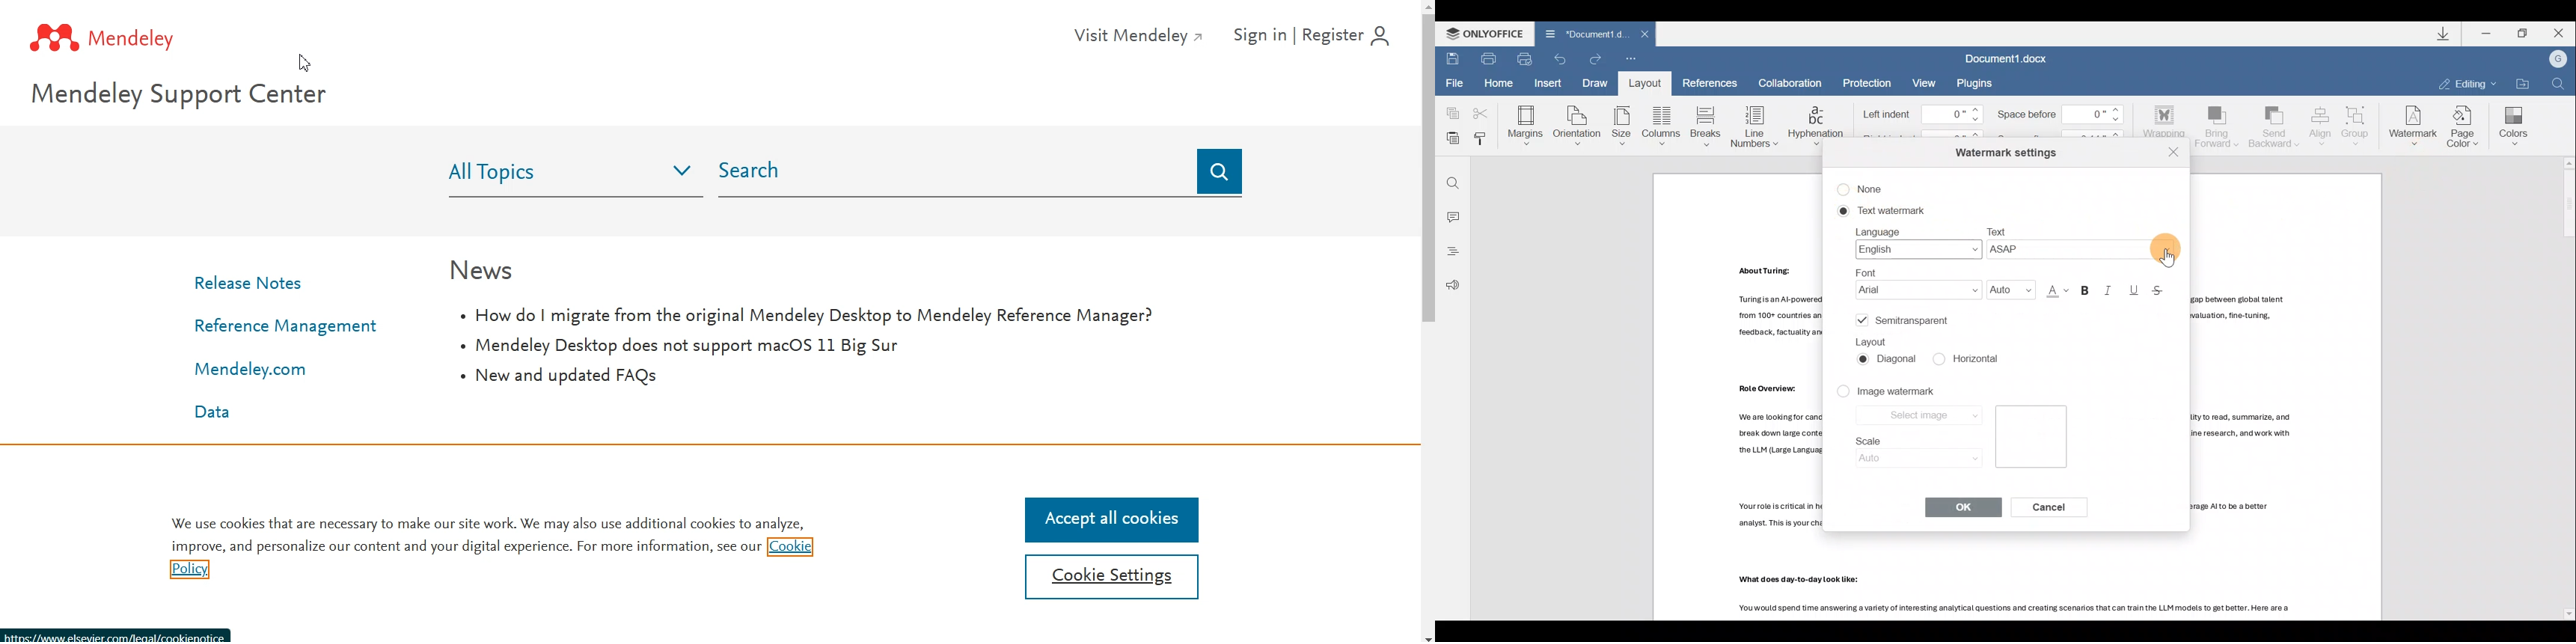 This screenshot has height=644, width=2576. Describe the element at coordinates (2275, 125) in the screenshot. I see `Send backward` at that location.